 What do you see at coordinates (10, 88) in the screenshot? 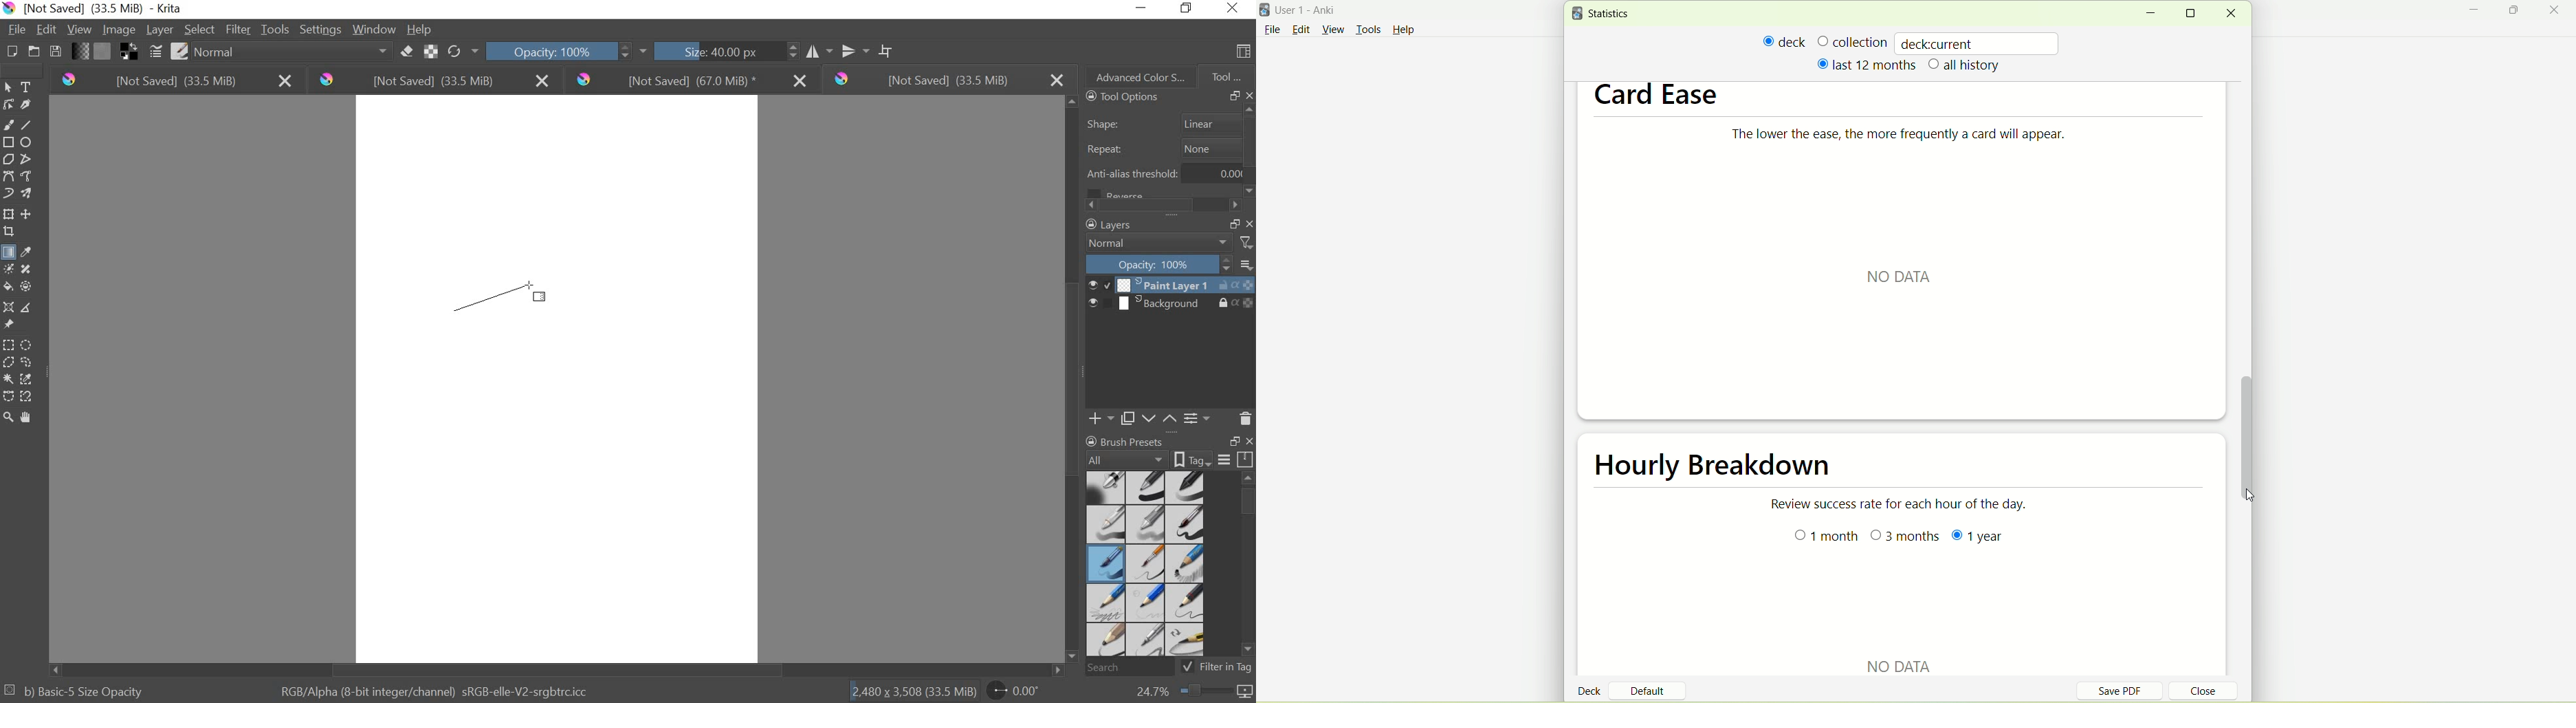
I see `select` at bounding box center [10, 88].